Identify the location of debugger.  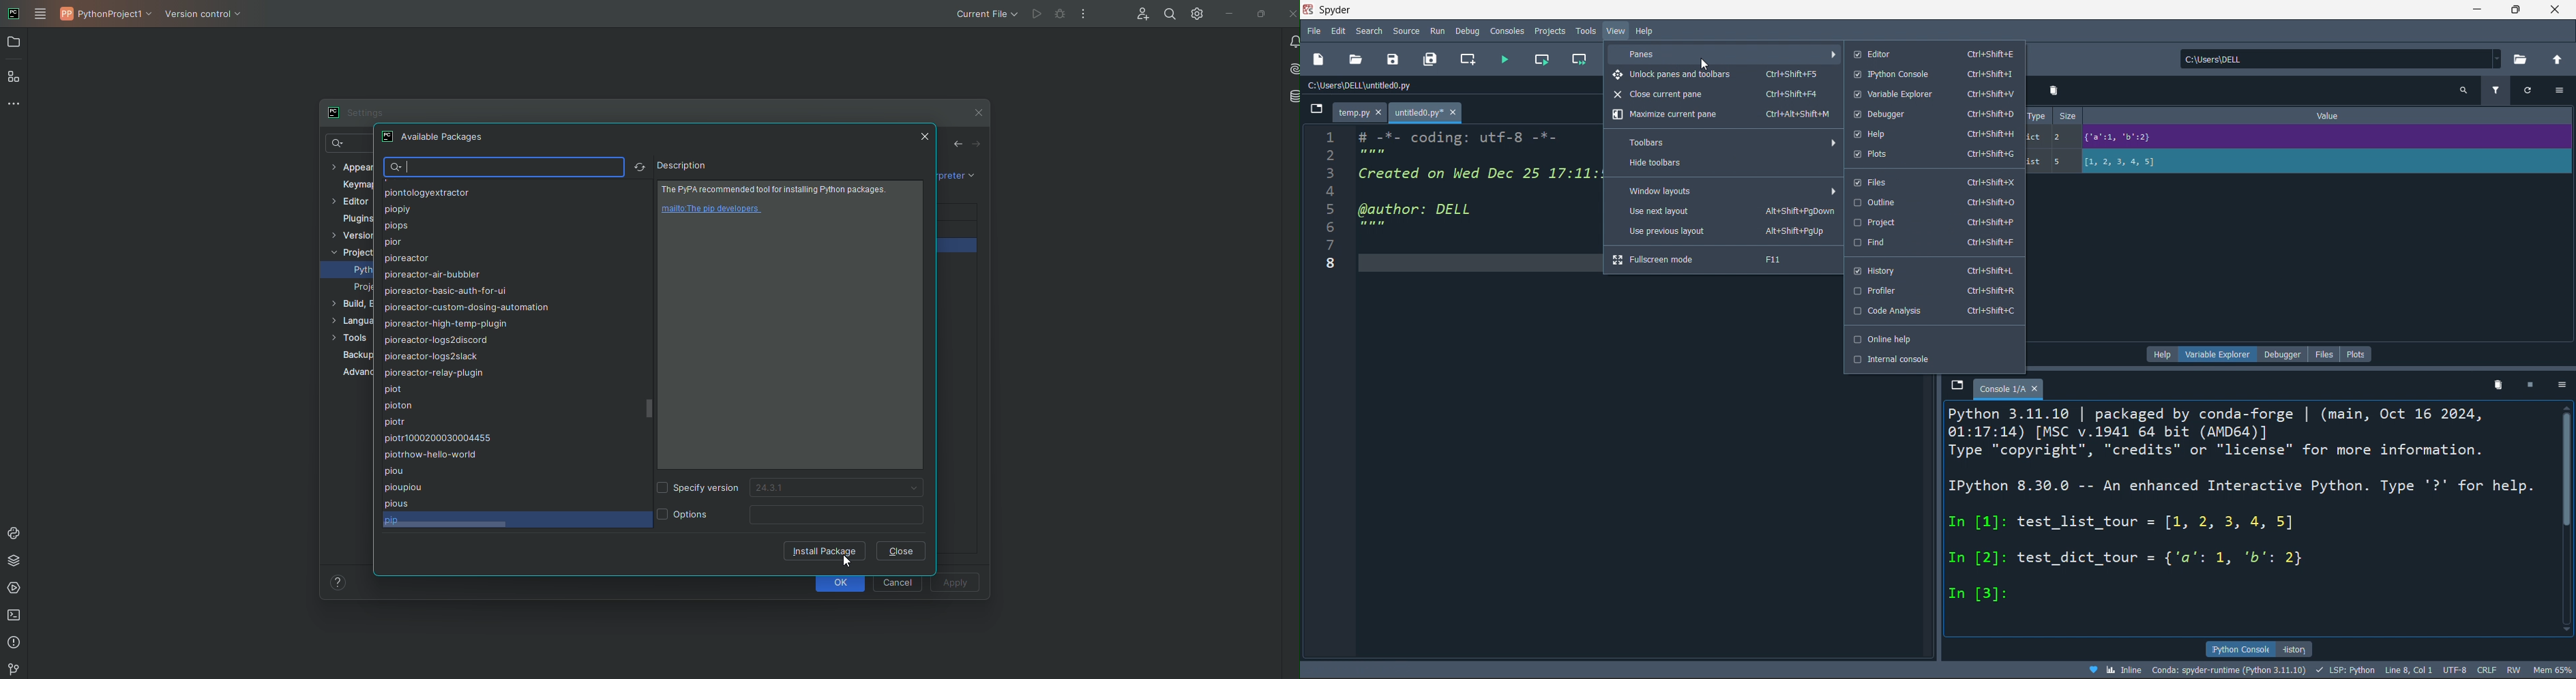
(1933, 114).